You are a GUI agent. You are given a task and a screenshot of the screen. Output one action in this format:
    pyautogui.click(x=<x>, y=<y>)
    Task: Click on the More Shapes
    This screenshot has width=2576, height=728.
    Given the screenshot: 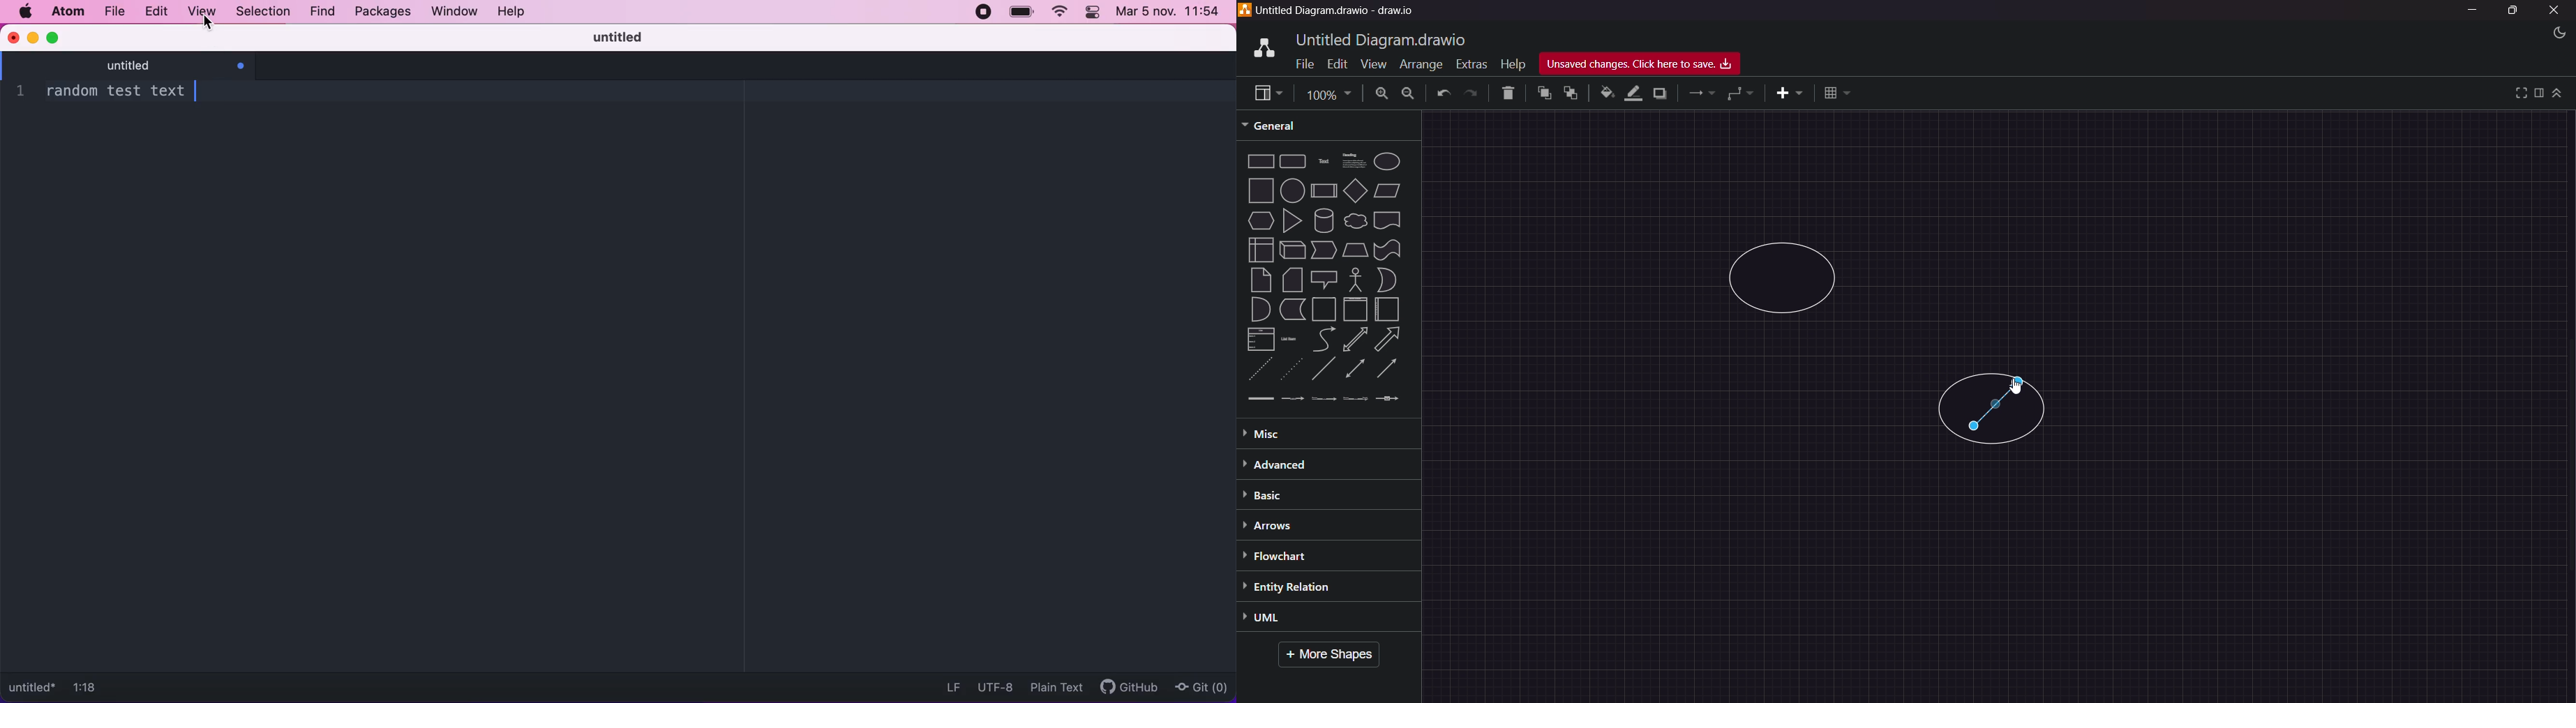 What is the action you would take?
    pyautogui.click(x=1334, y=656)
    